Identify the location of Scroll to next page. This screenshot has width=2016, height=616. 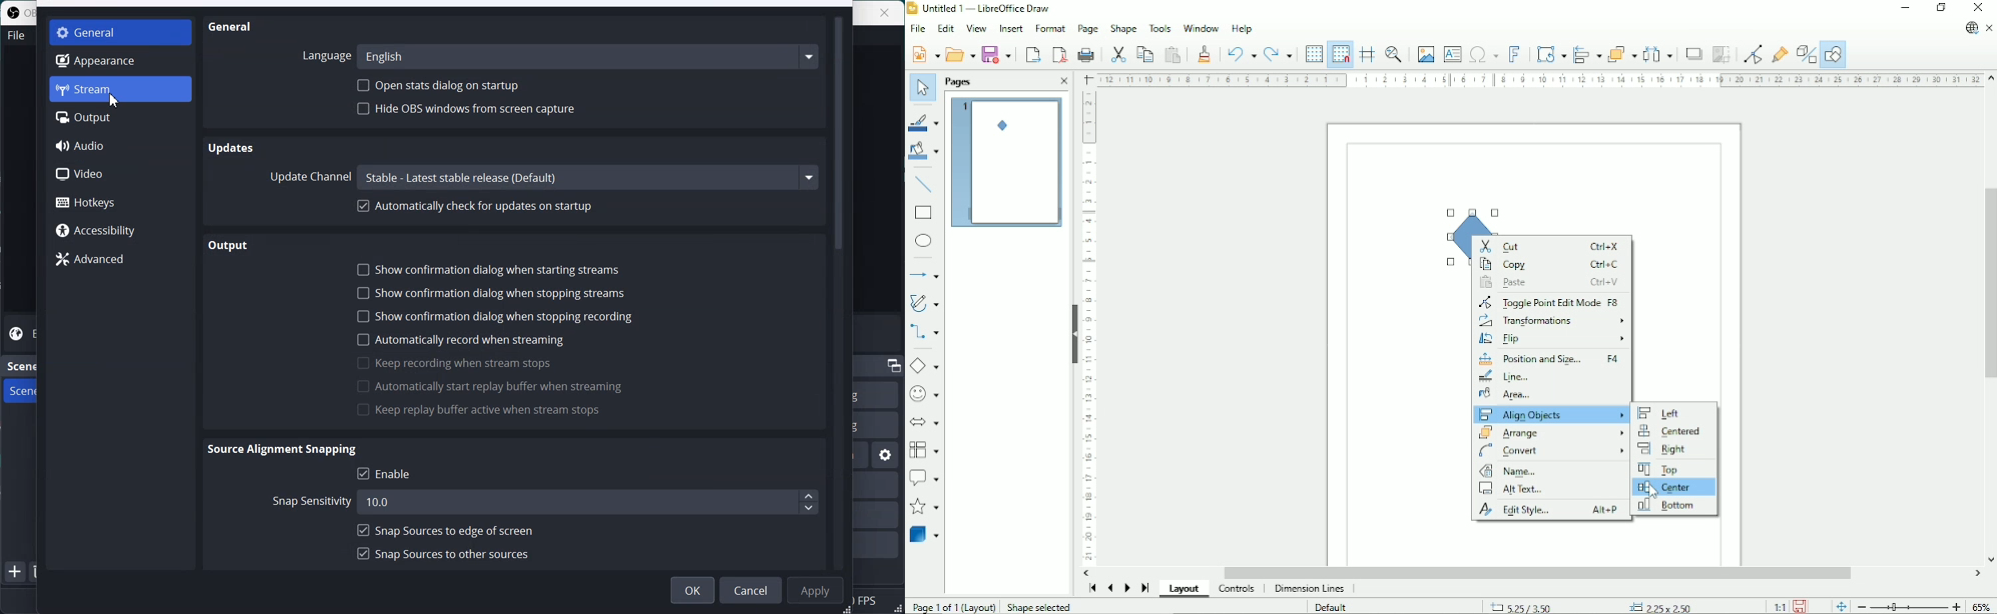
(1126, 587).